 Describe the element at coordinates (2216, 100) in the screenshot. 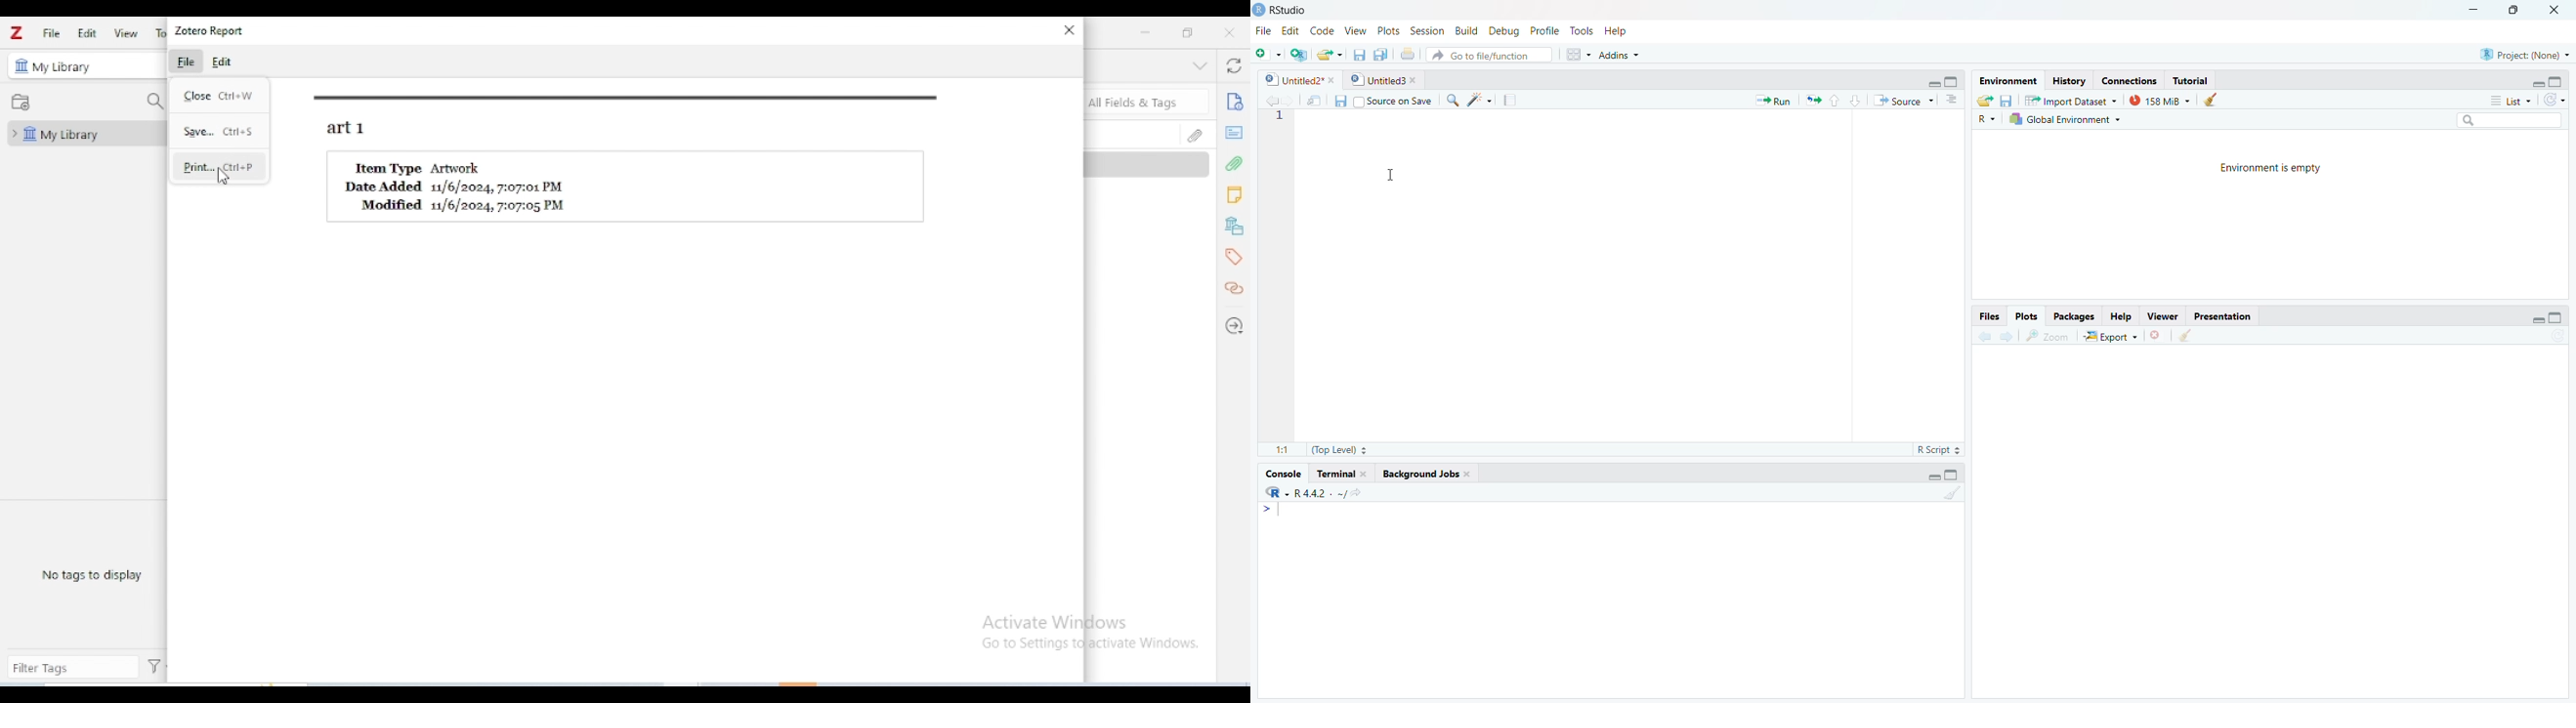

I see `clear viewer items` at that location.